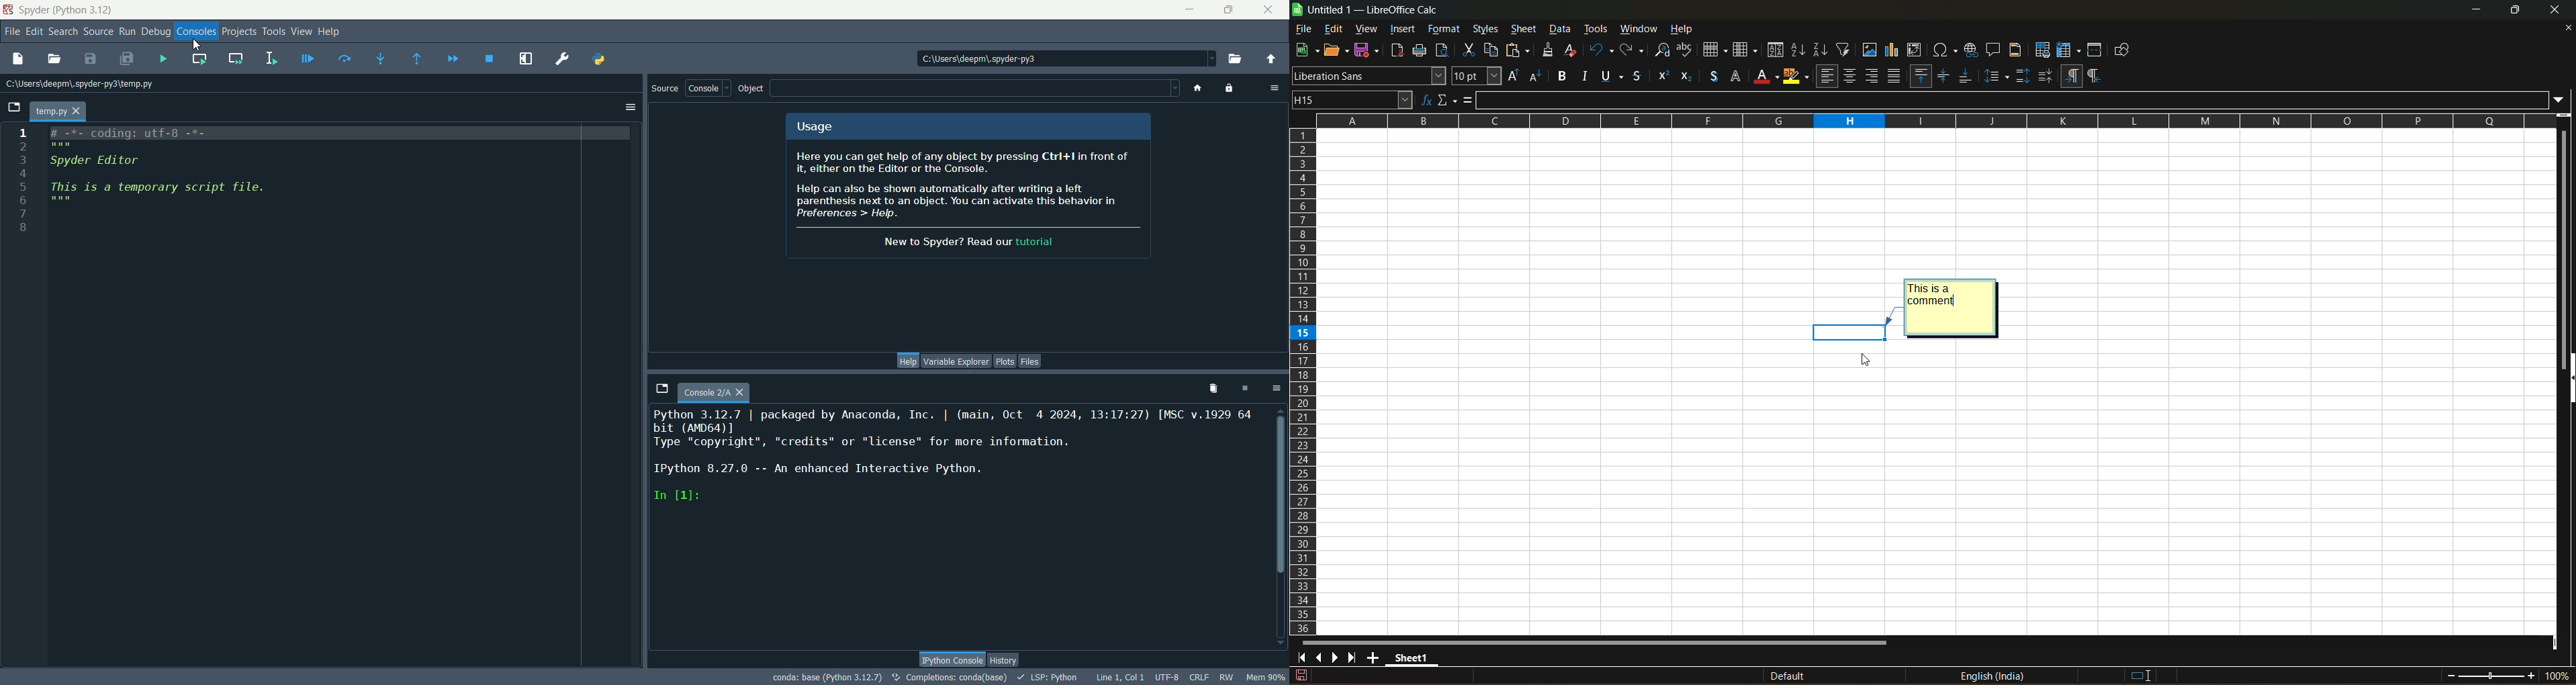 Image resolution: width=2576 pixels, height=700 pixels. I want to click on format as date, so click(1979, 76).